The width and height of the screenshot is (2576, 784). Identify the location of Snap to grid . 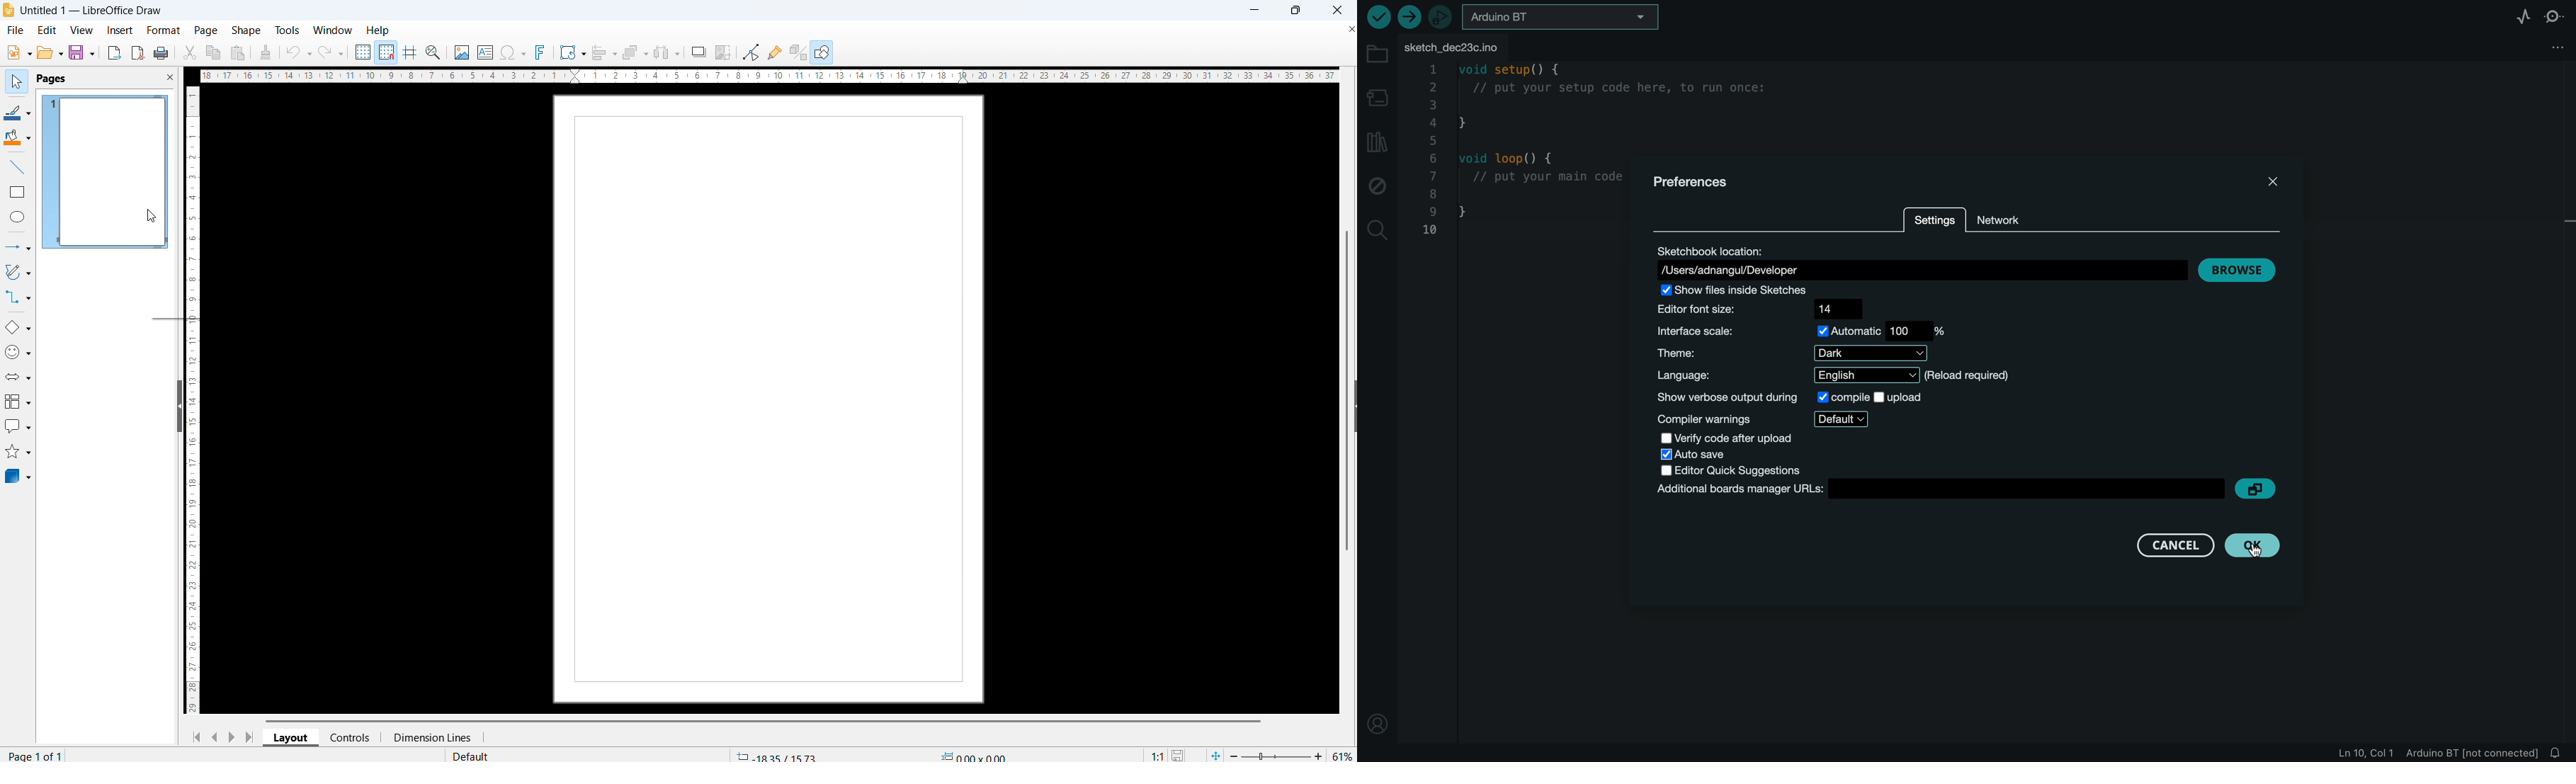
(386, 52).